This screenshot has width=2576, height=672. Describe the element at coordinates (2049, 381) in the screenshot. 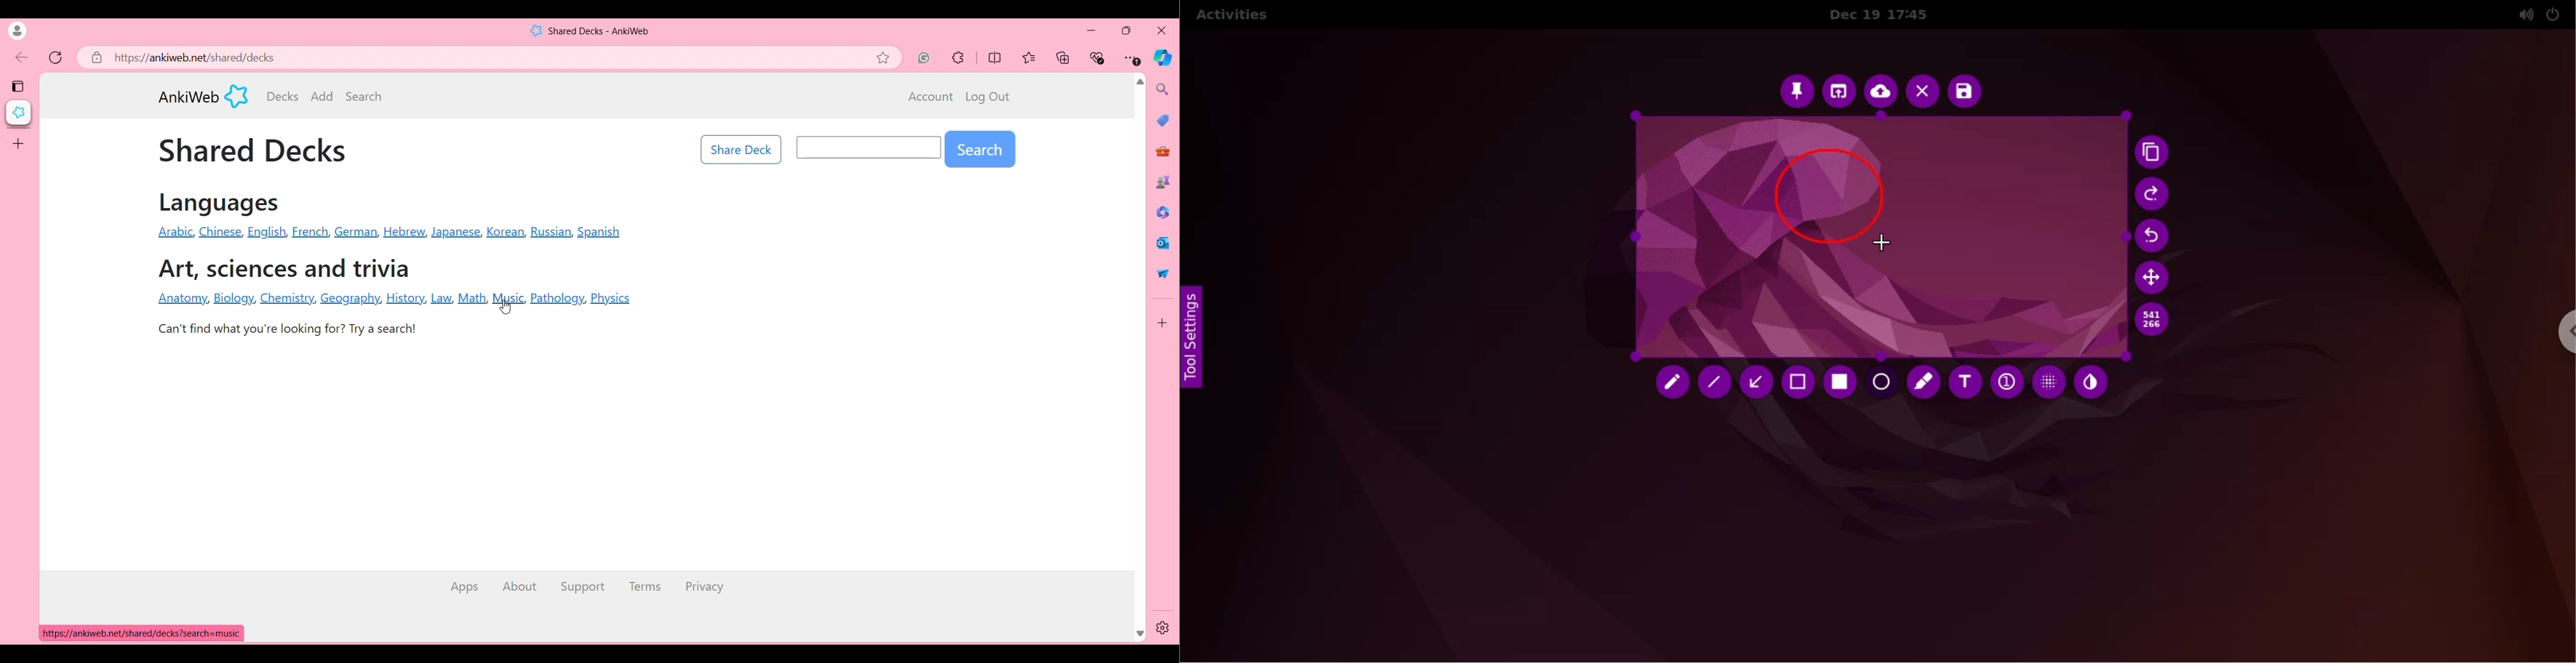

I see `pixelette` at that location.